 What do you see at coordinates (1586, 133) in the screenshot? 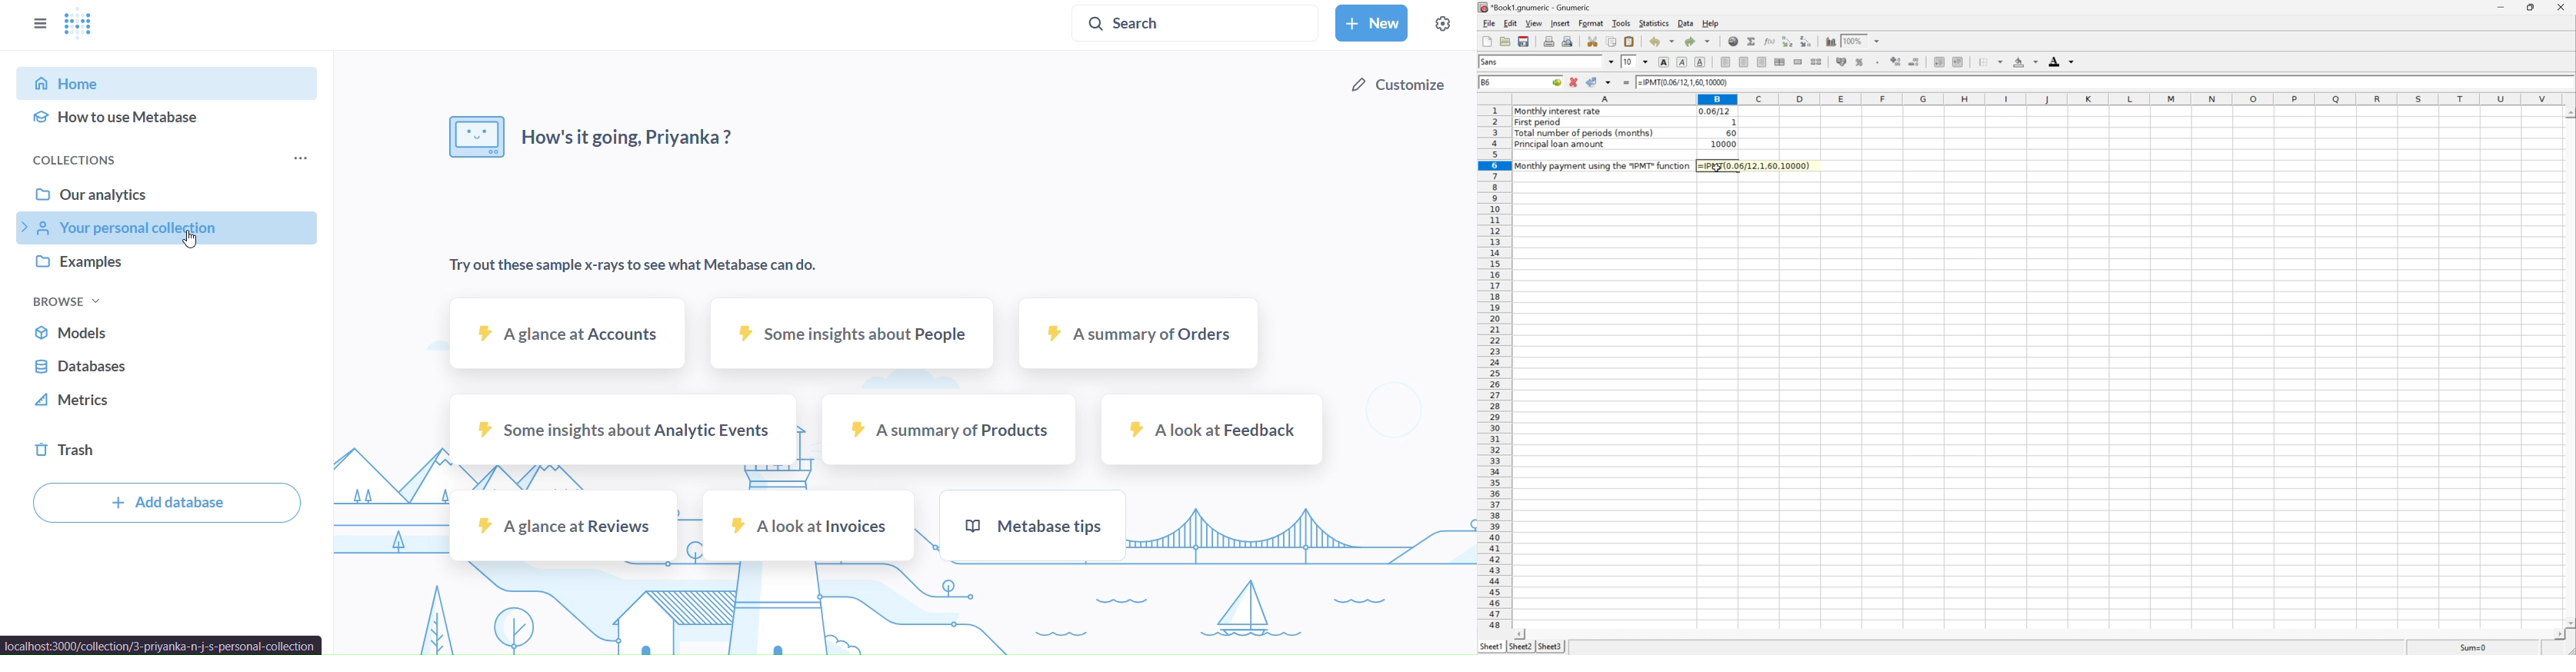
I see `Total number of periods (months)` at bounding box center [1586, 133].